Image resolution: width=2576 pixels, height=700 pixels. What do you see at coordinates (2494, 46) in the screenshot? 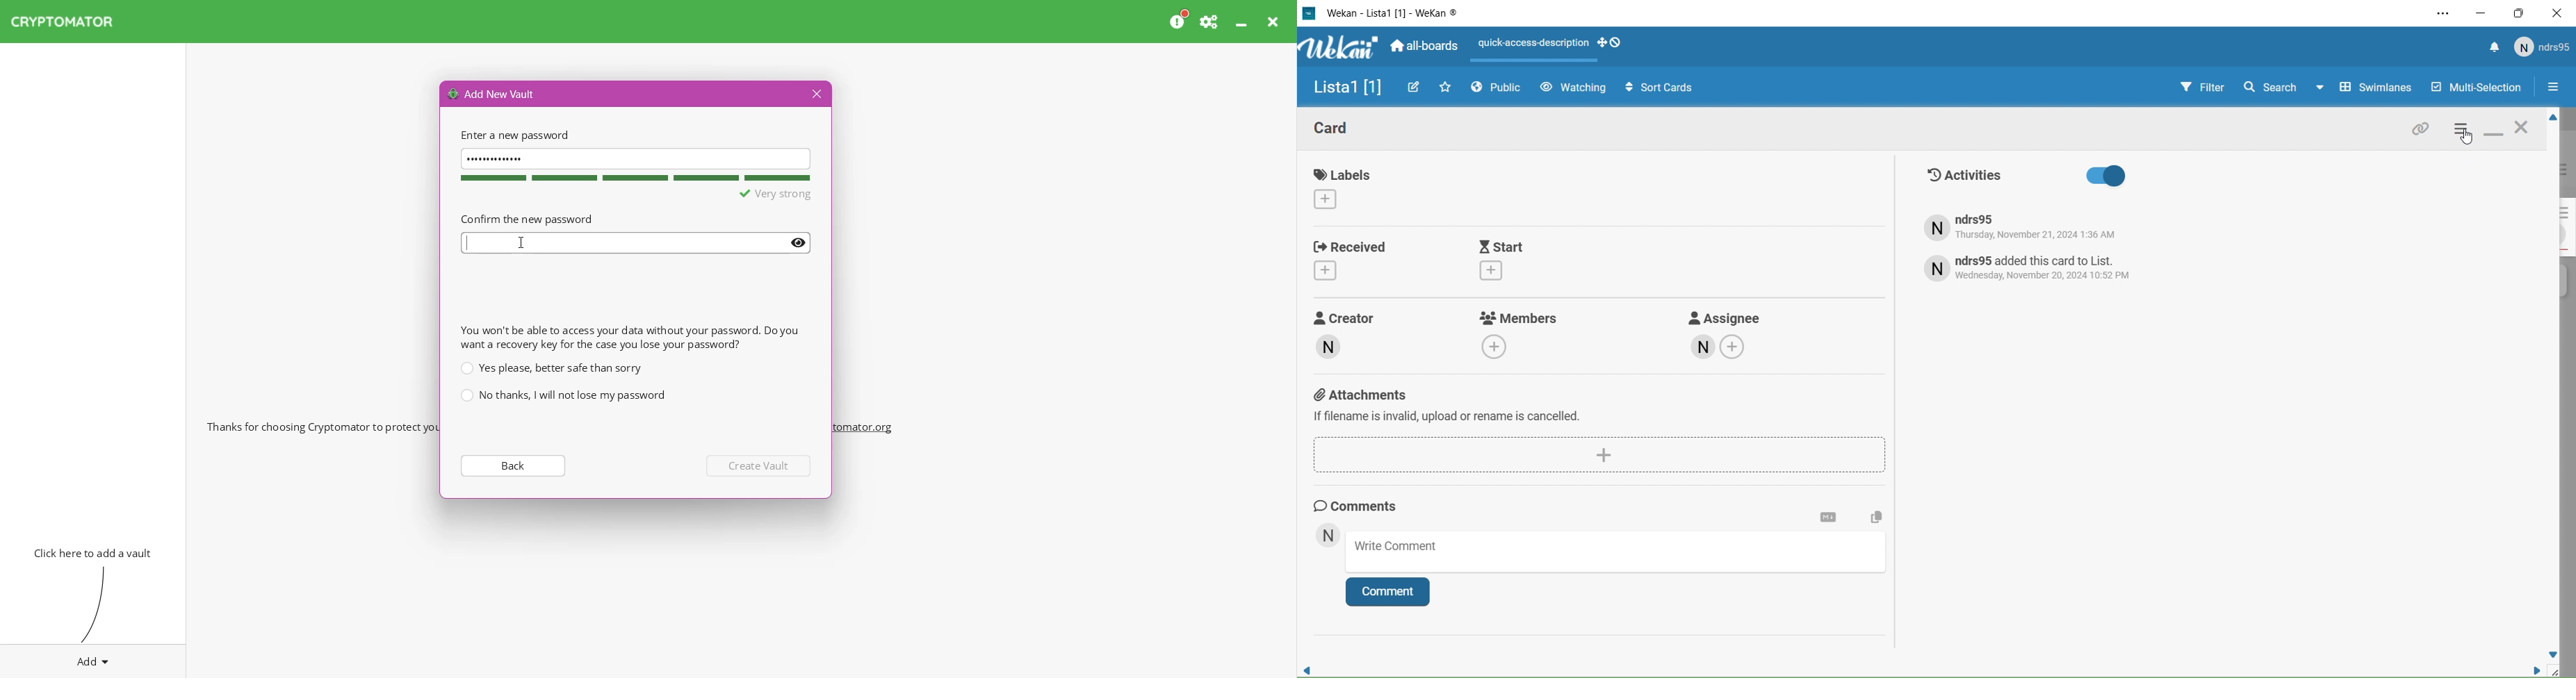
I see `Notifications` at bounding box center [2494, 46].